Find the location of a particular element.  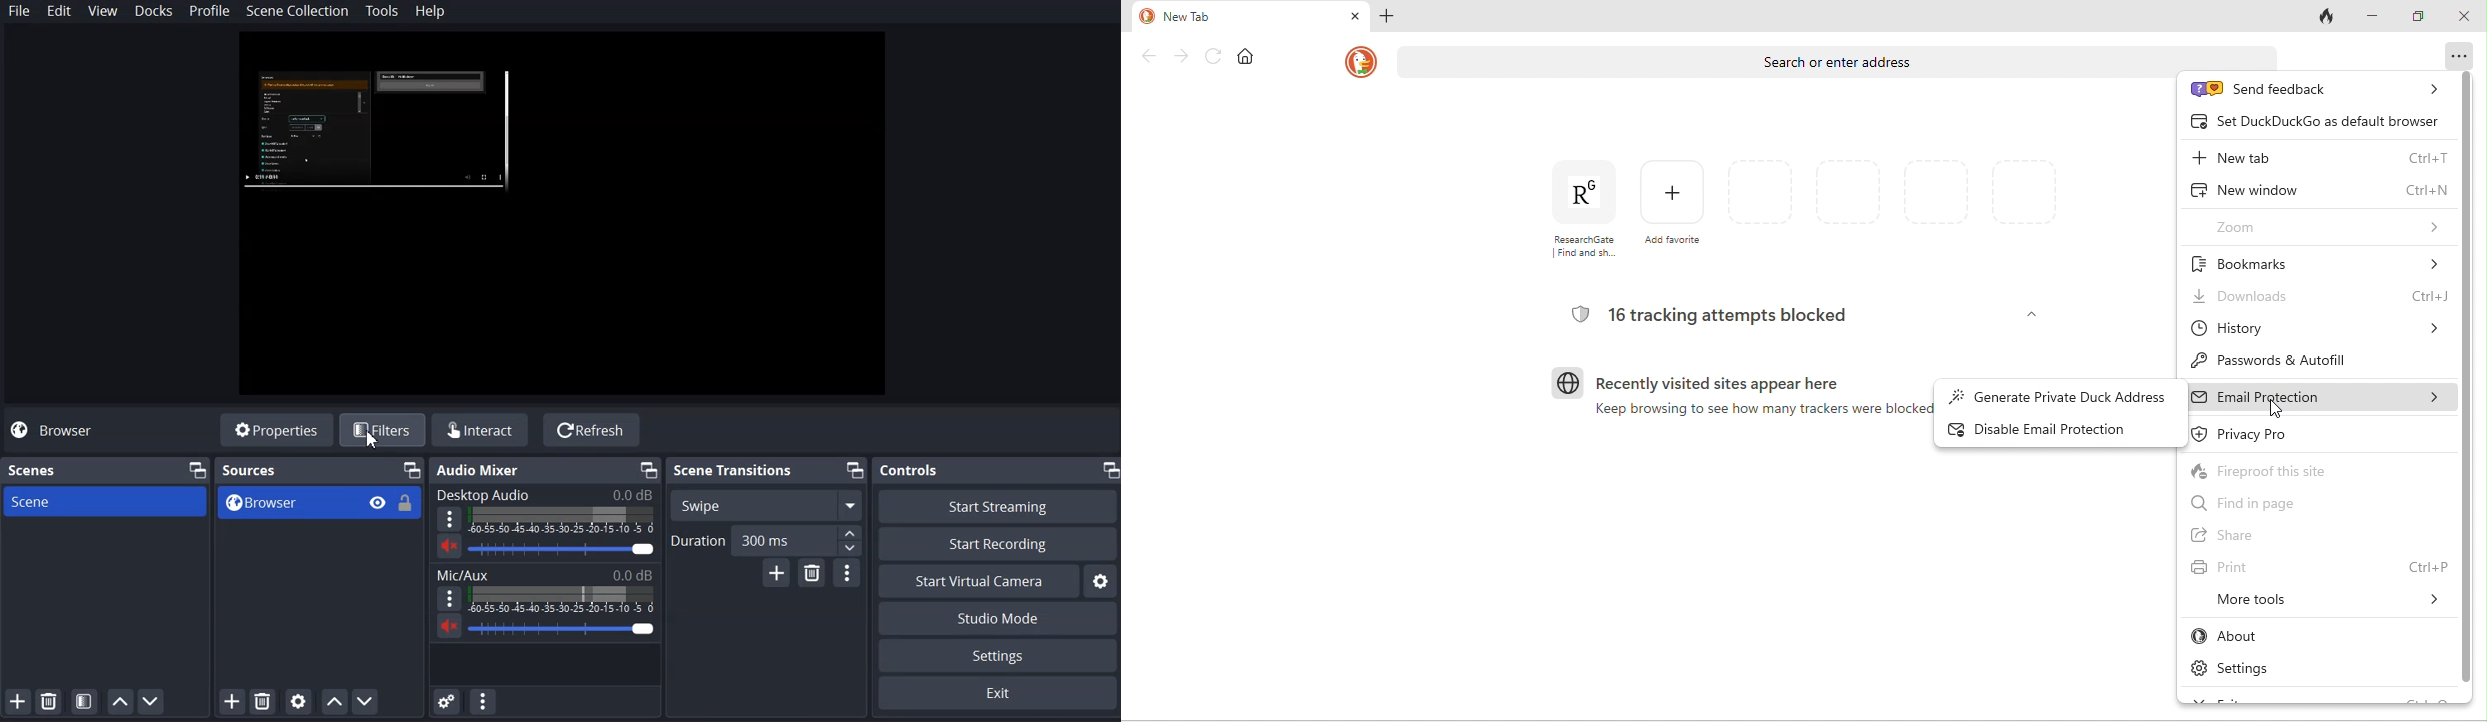

Maximize is located at coordinates (198, 469).